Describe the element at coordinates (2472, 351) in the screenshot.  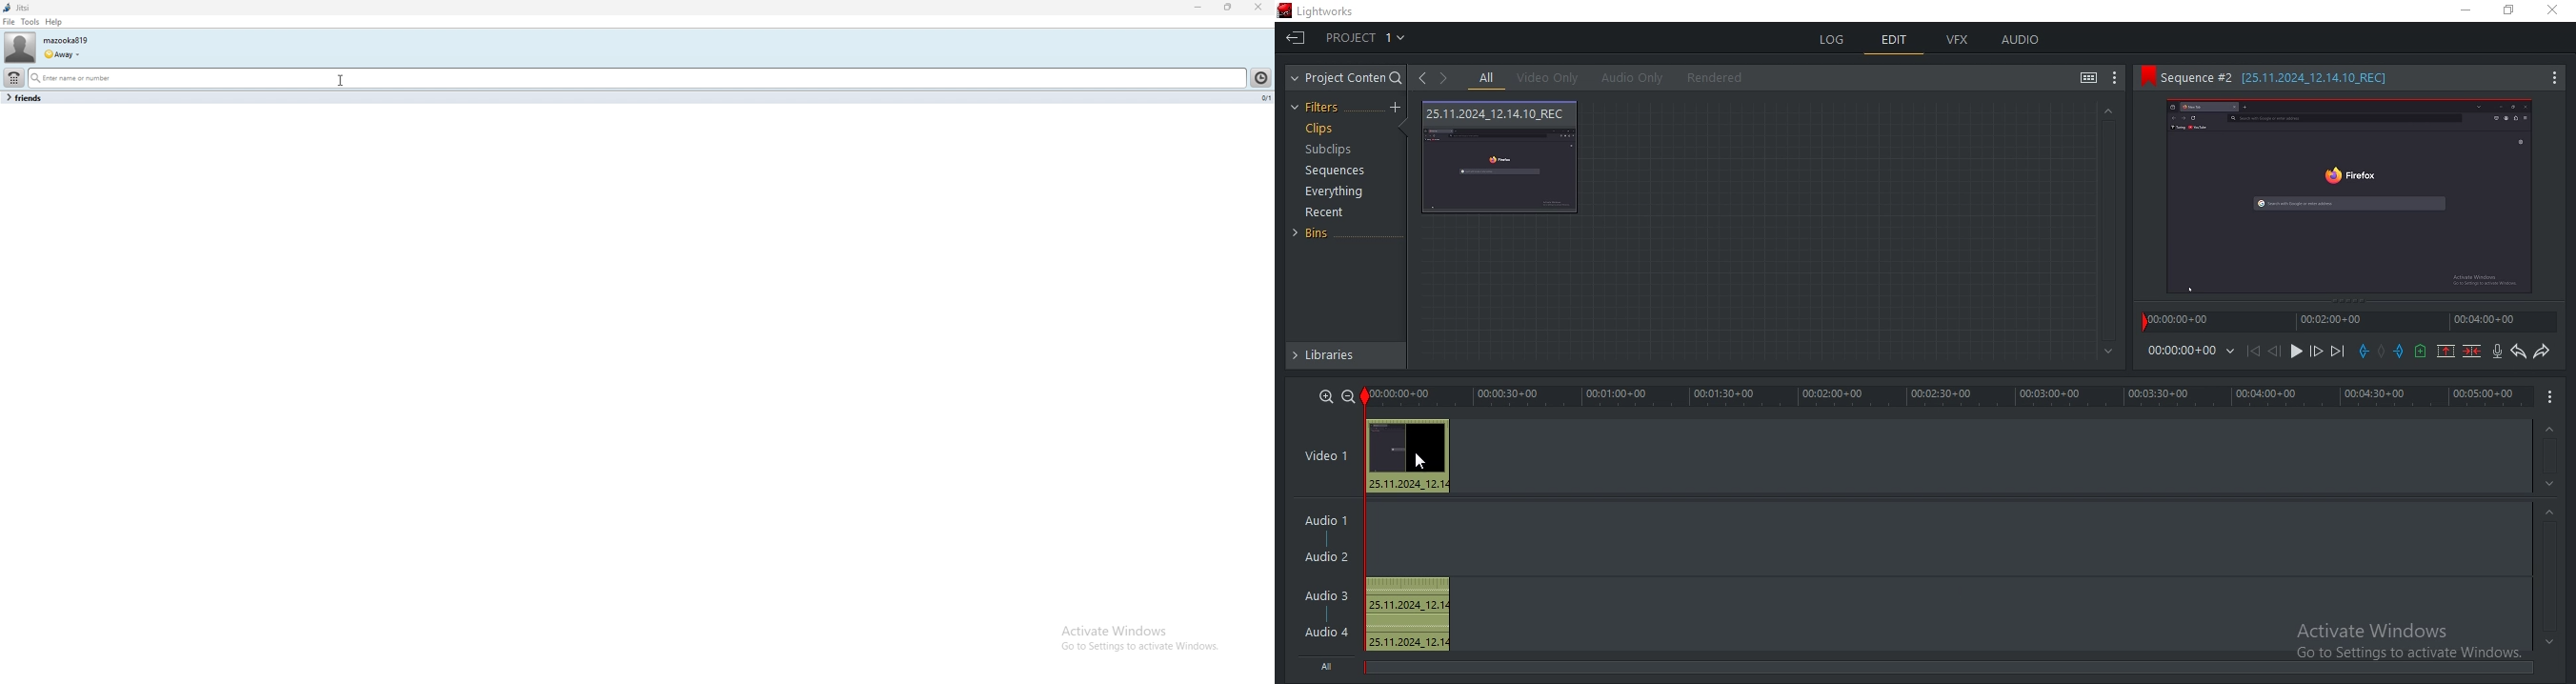
I see `delete the marked section` at that location.